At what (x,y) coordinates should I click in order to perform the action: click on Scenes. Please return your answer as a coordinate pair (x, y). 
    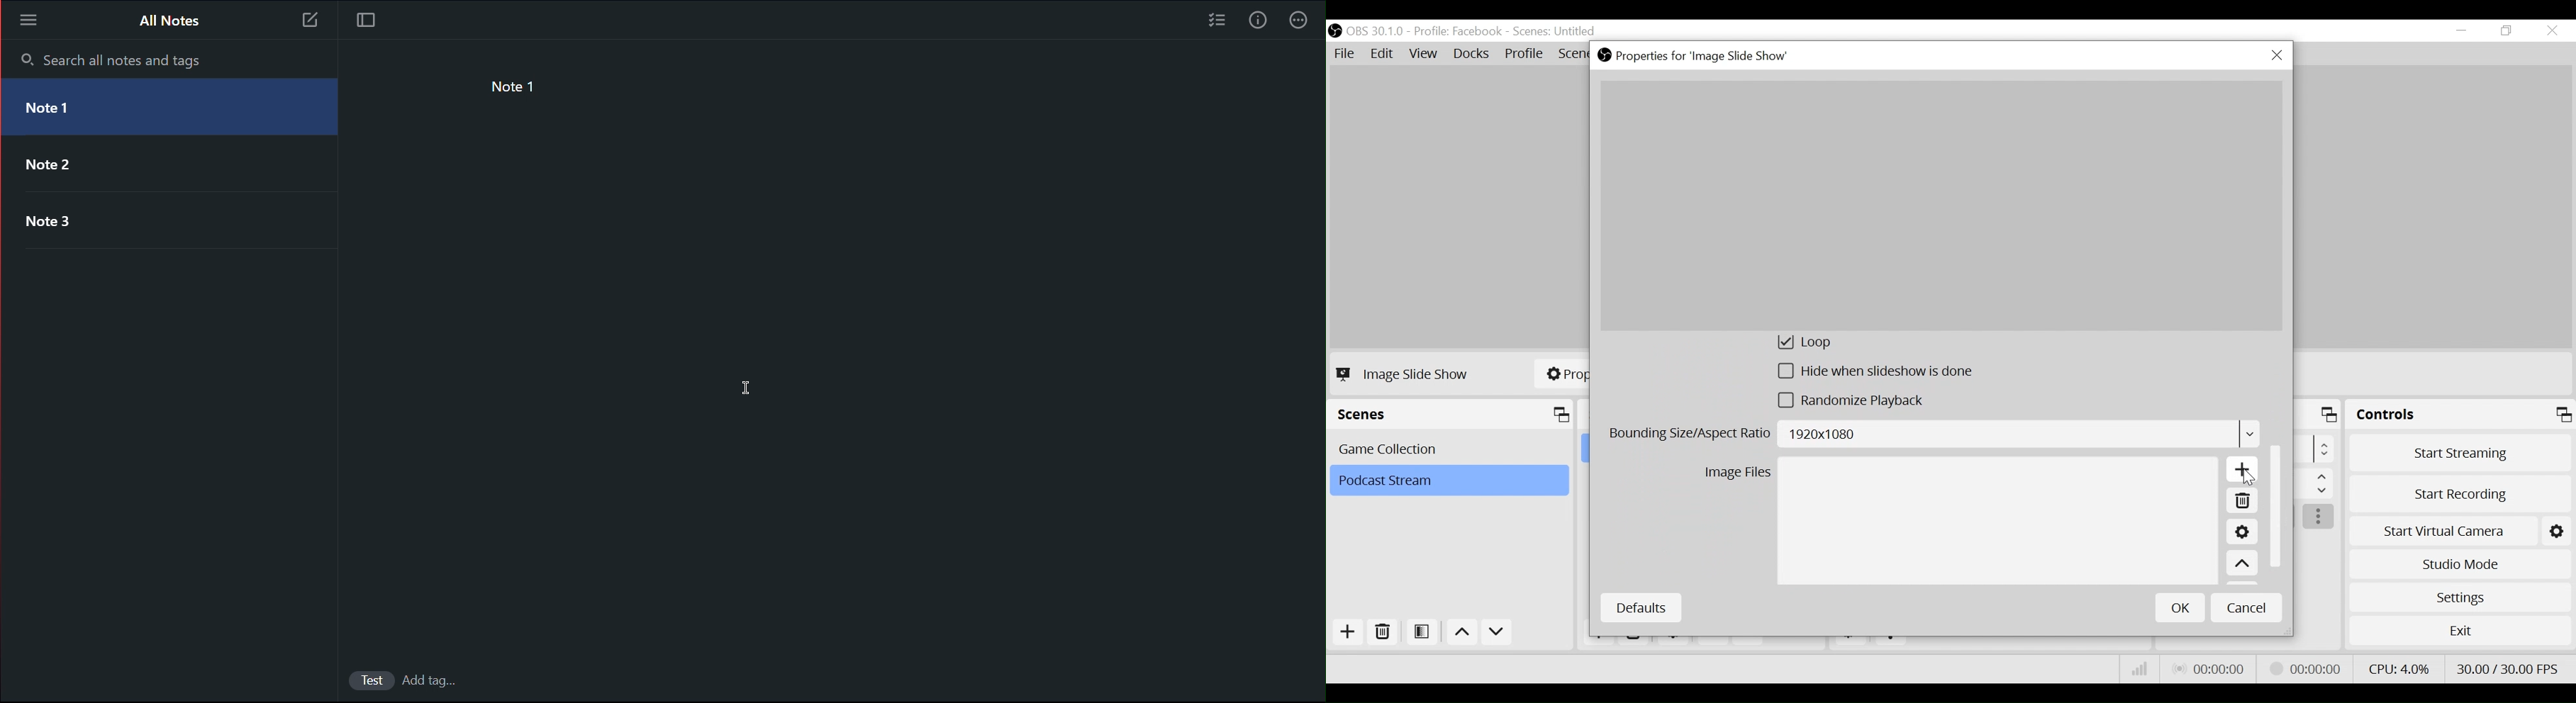
    Looking at the image, I should click on (1454, 415).